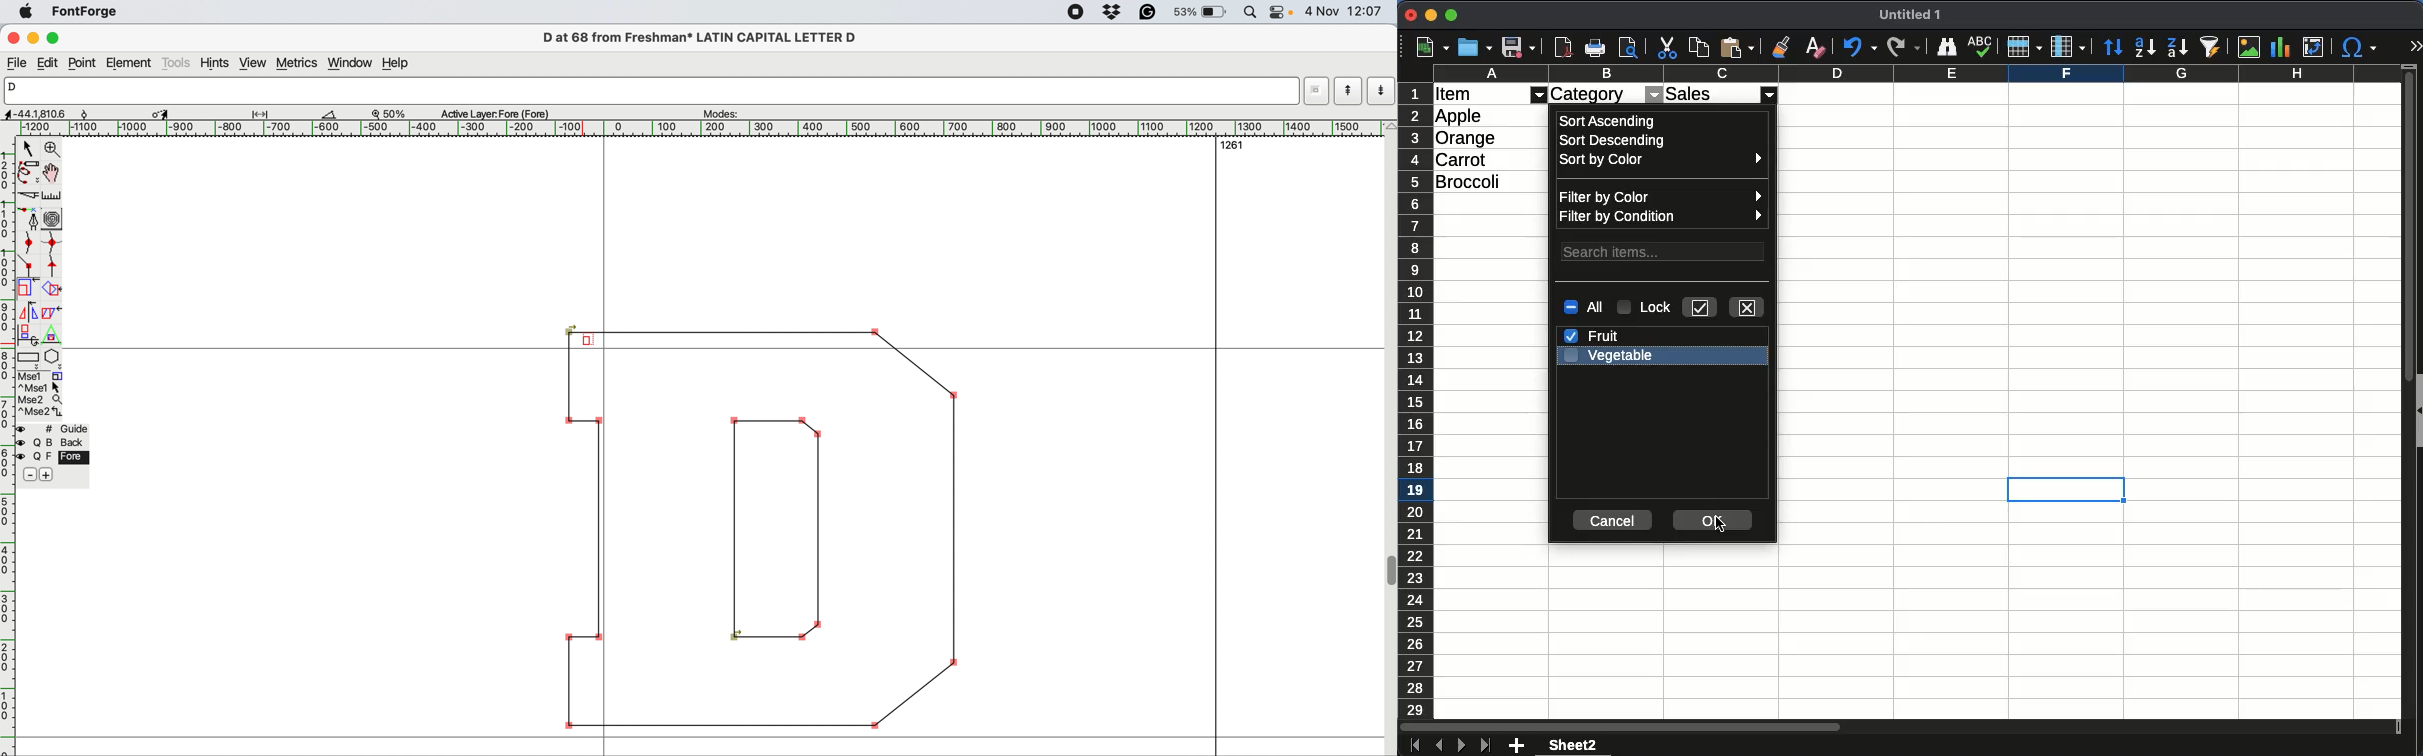 The image size is (2436, 756). I want to click on image, so click(2250, 46).